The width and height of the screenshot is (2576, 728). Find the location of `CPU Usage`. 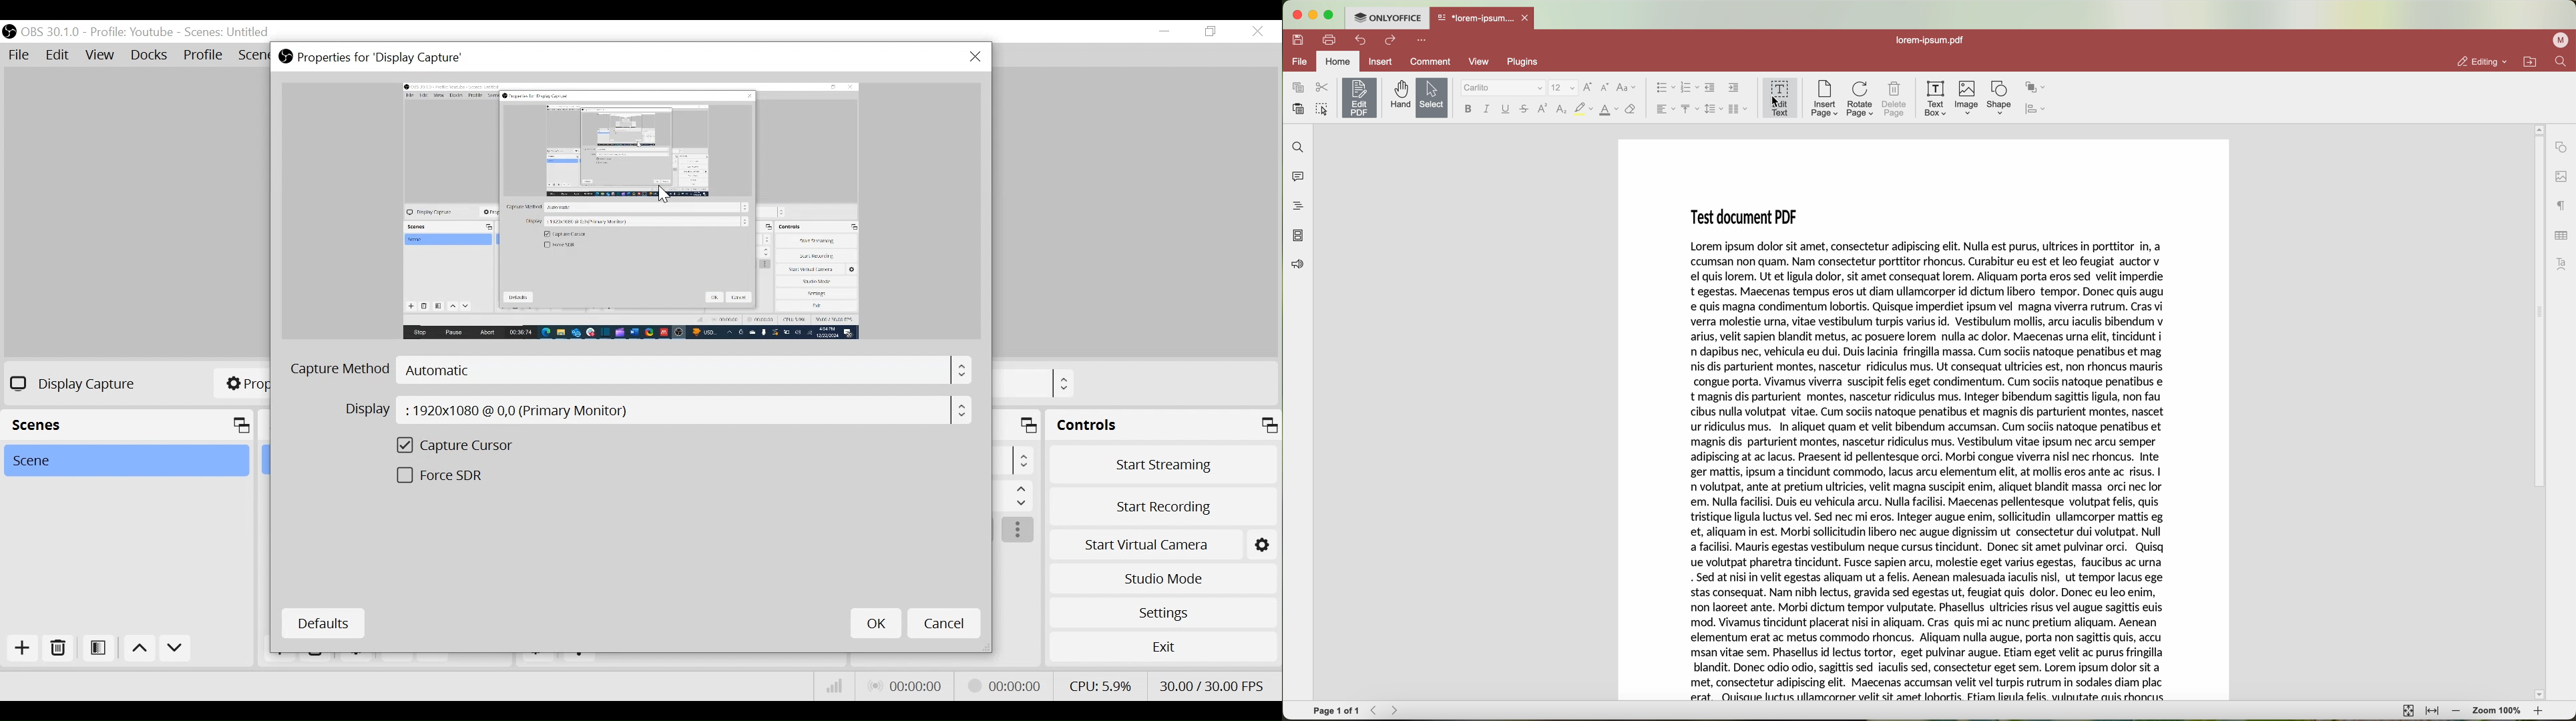

CPU Usage is located at coordinates (1100, 686).